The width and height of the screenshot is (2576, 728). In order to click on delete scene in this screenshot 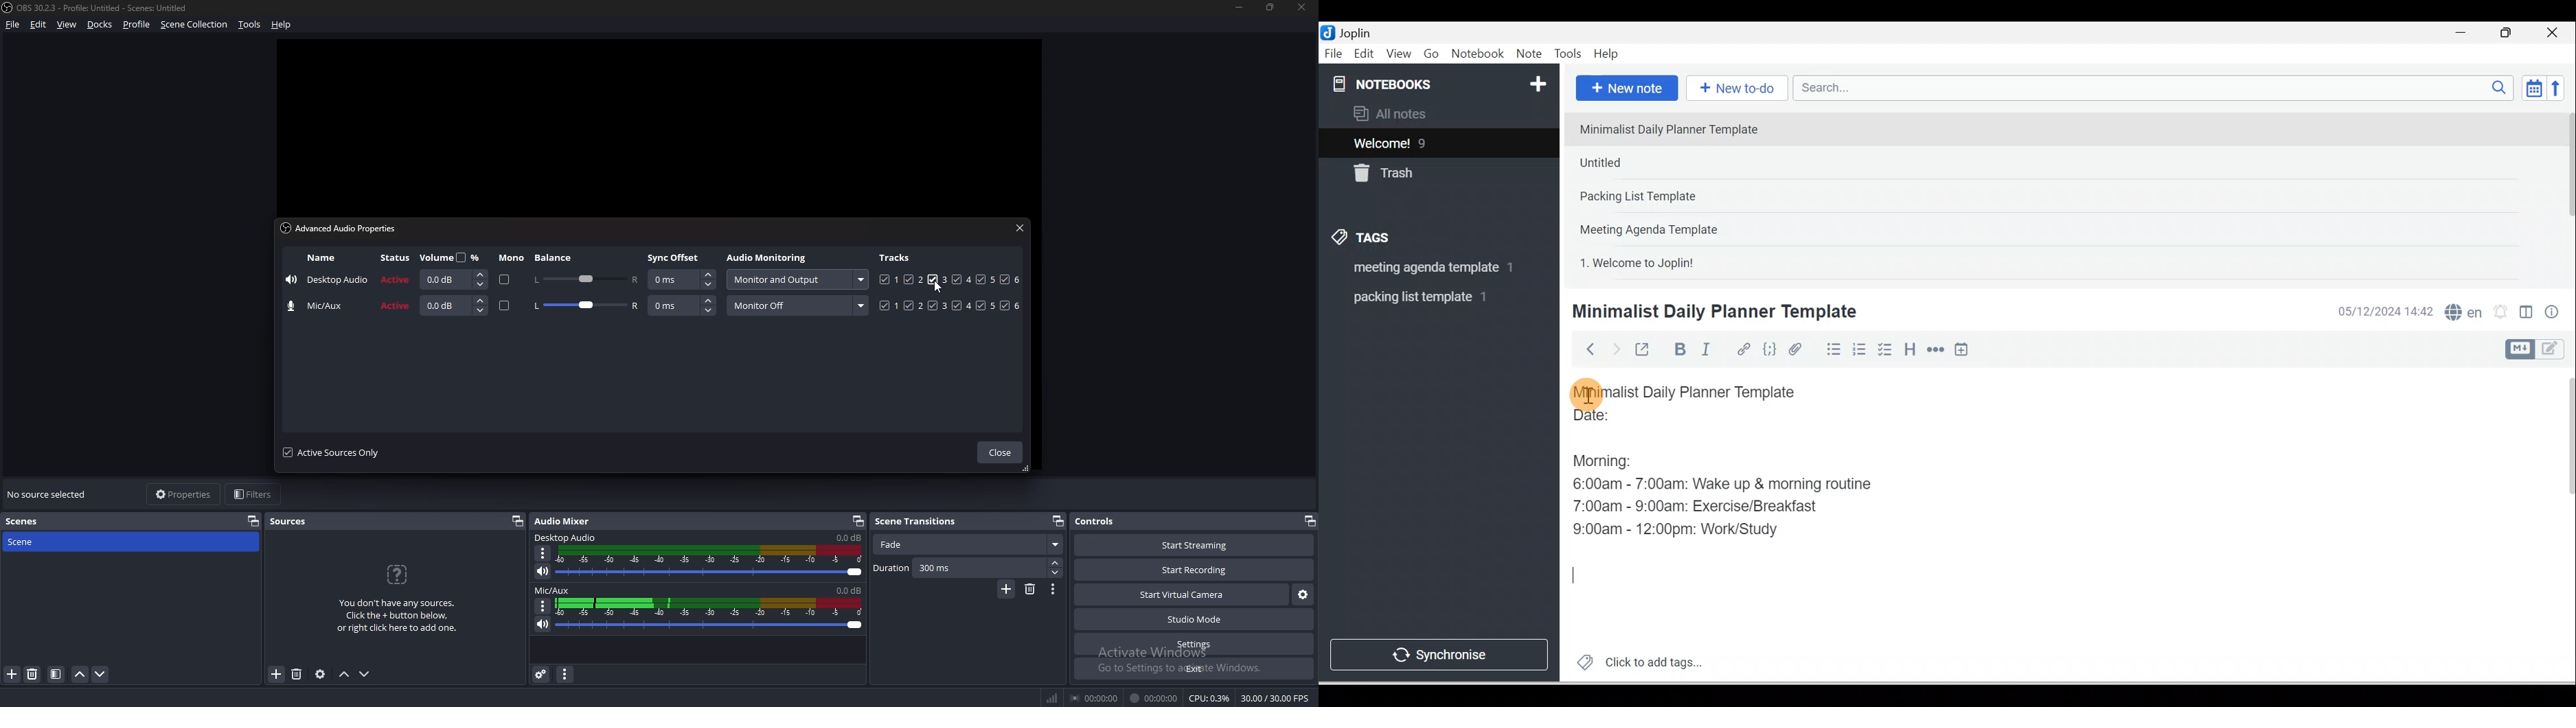, I will do `click(1031, 589)`.